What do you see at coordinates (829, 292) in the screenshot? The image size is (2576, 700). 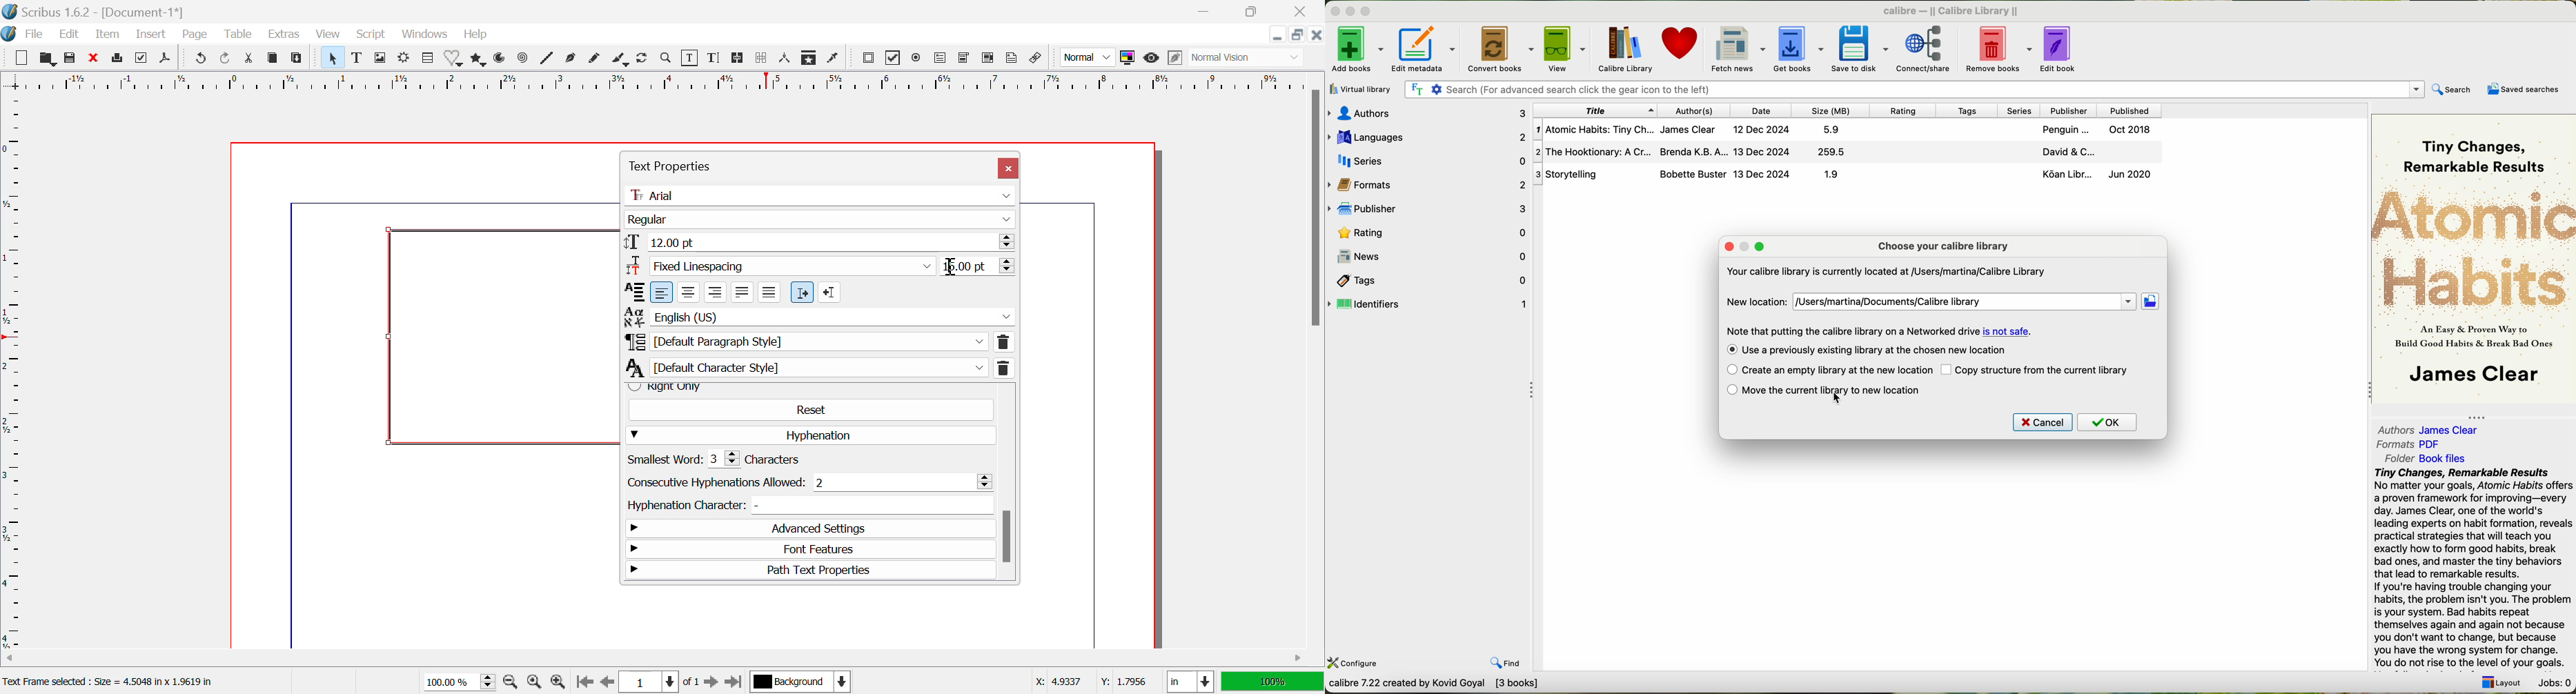 I see `Right to left paragraph` at bounding box center [829, 292].